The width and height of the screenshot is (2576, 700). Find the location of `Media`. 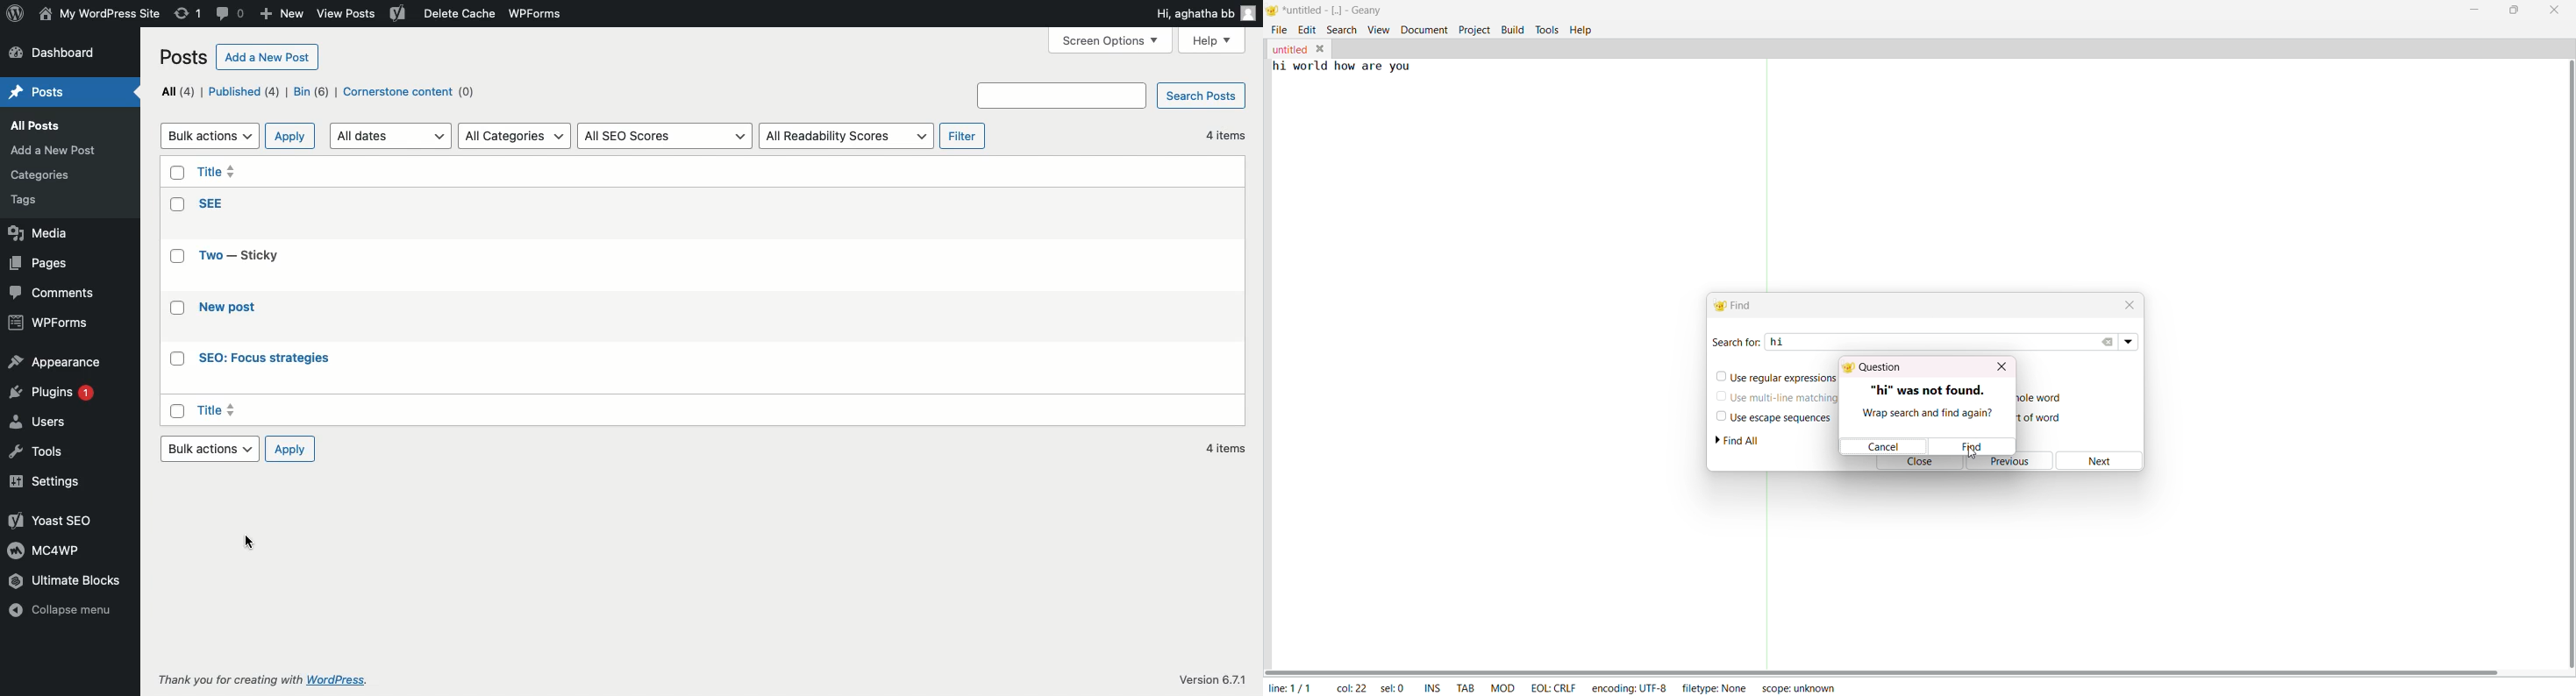

Media is located at coordinates (41, 235).